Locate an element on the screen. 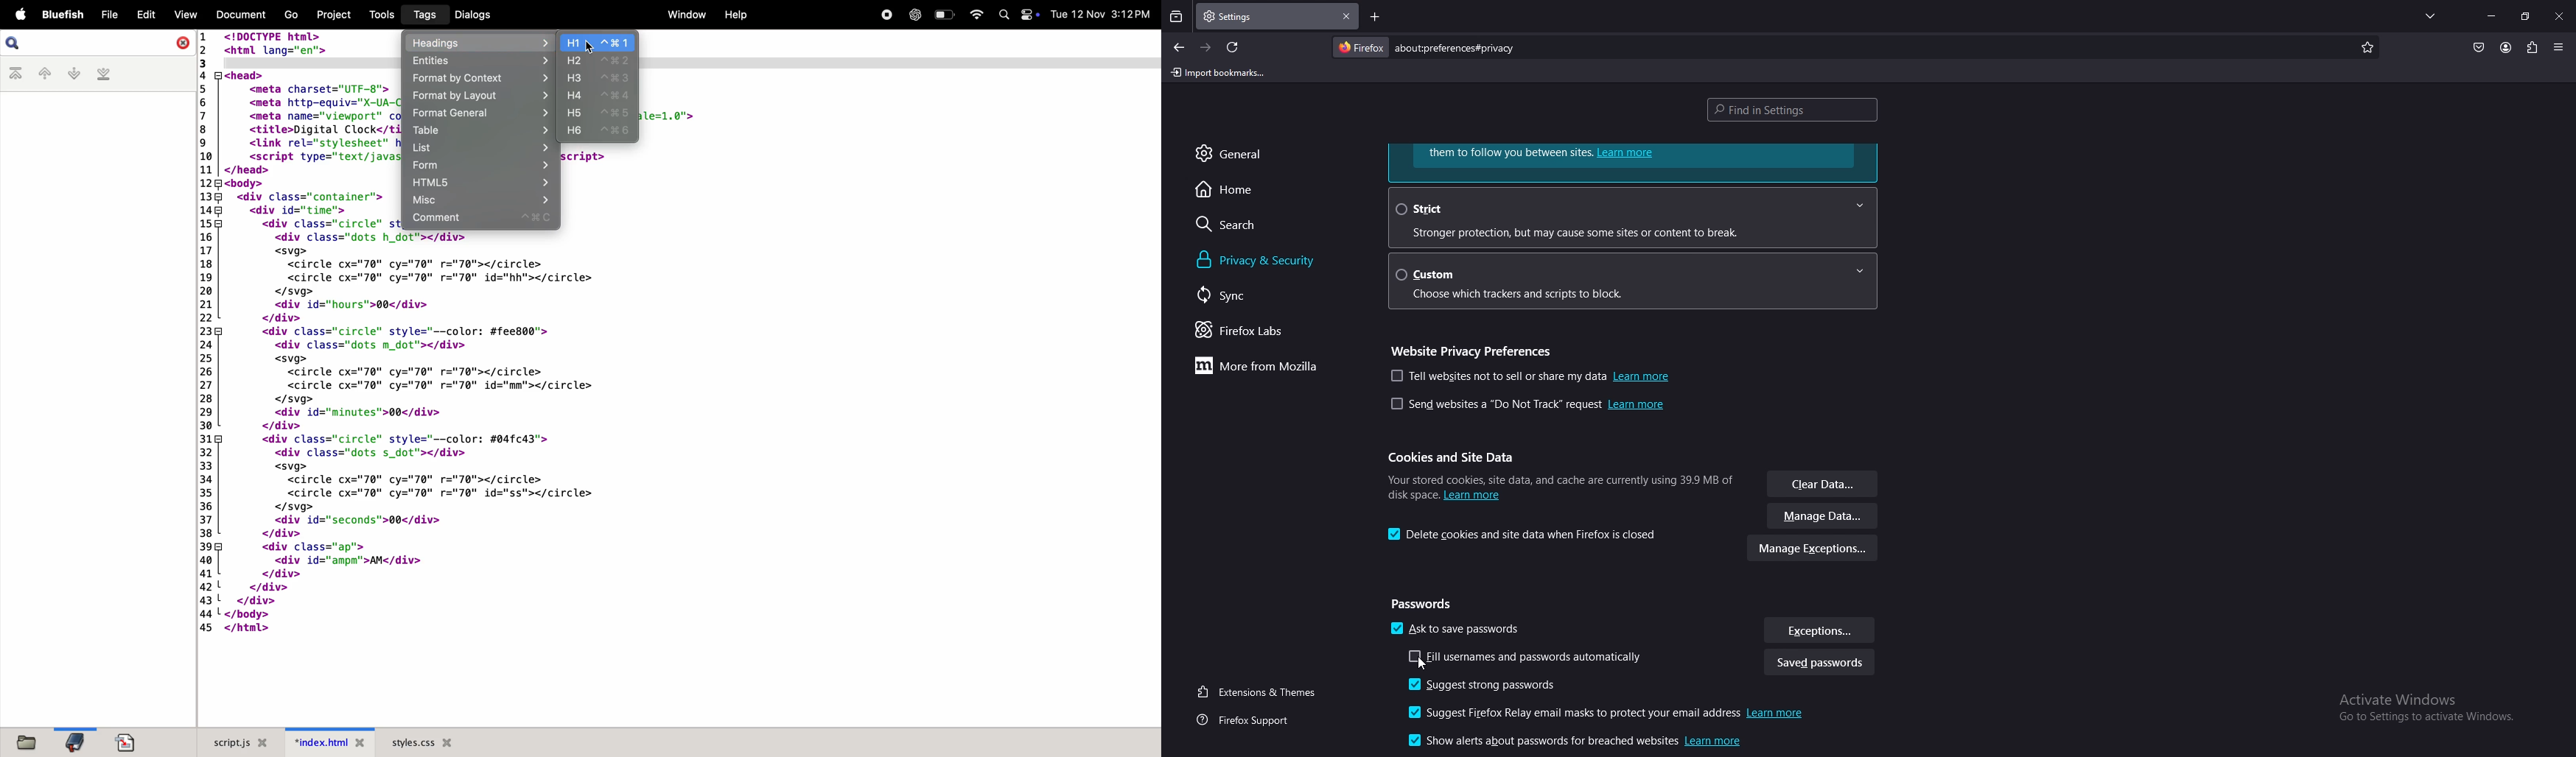  code using html, css, javascript to build a digital clock. The code contains <head> that has a <title> <link> and <script type>. <Body> contains different <id> and <class> is located at coordinates (900, 87).